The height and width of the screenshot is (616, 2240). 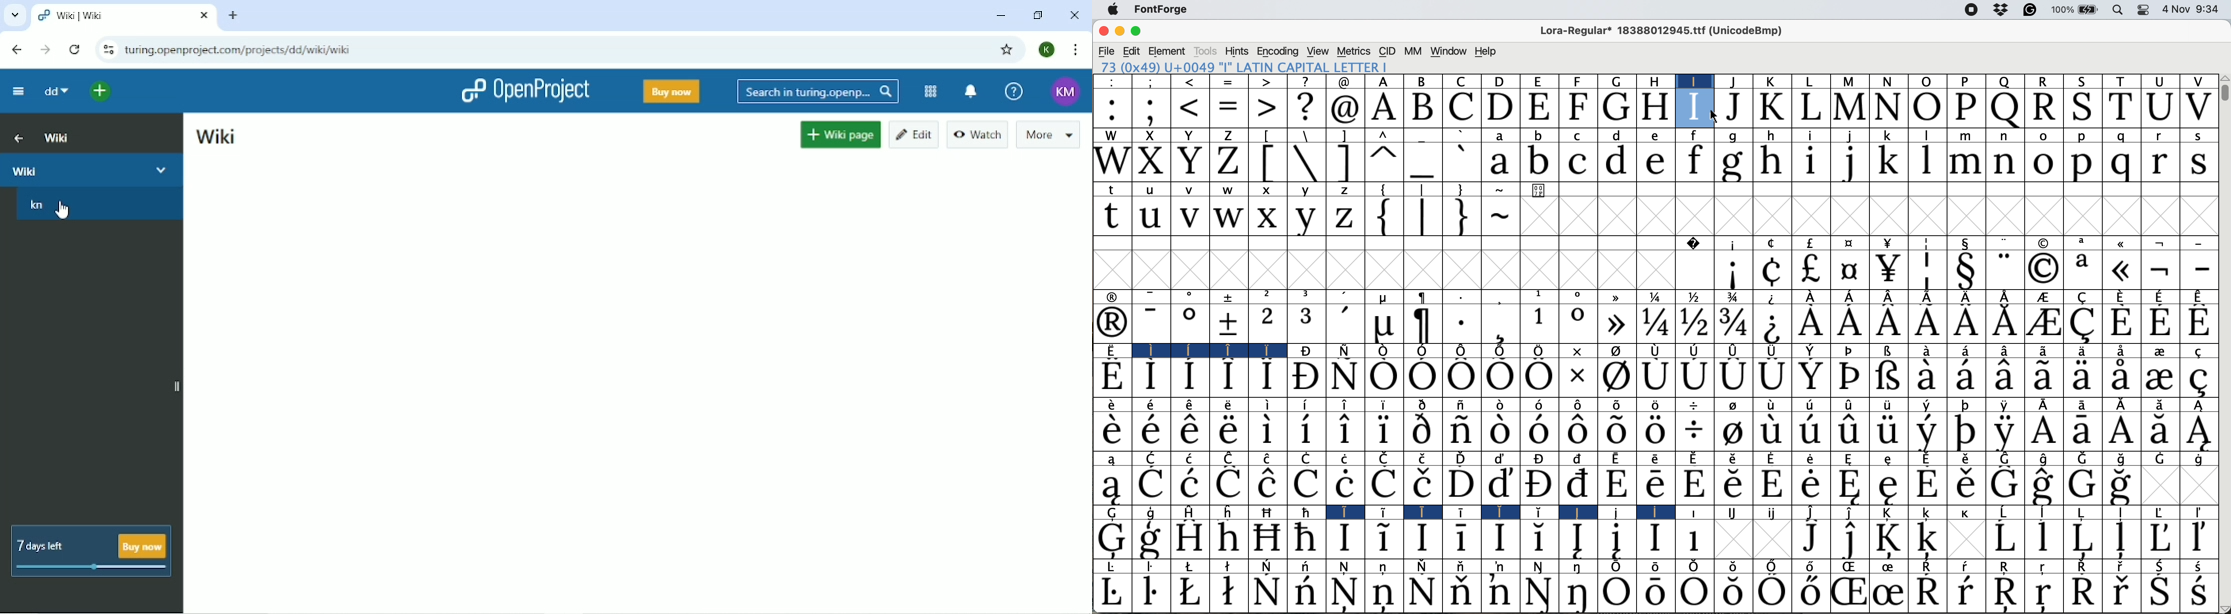 I want to click on :, so click(x=1111, y=82).